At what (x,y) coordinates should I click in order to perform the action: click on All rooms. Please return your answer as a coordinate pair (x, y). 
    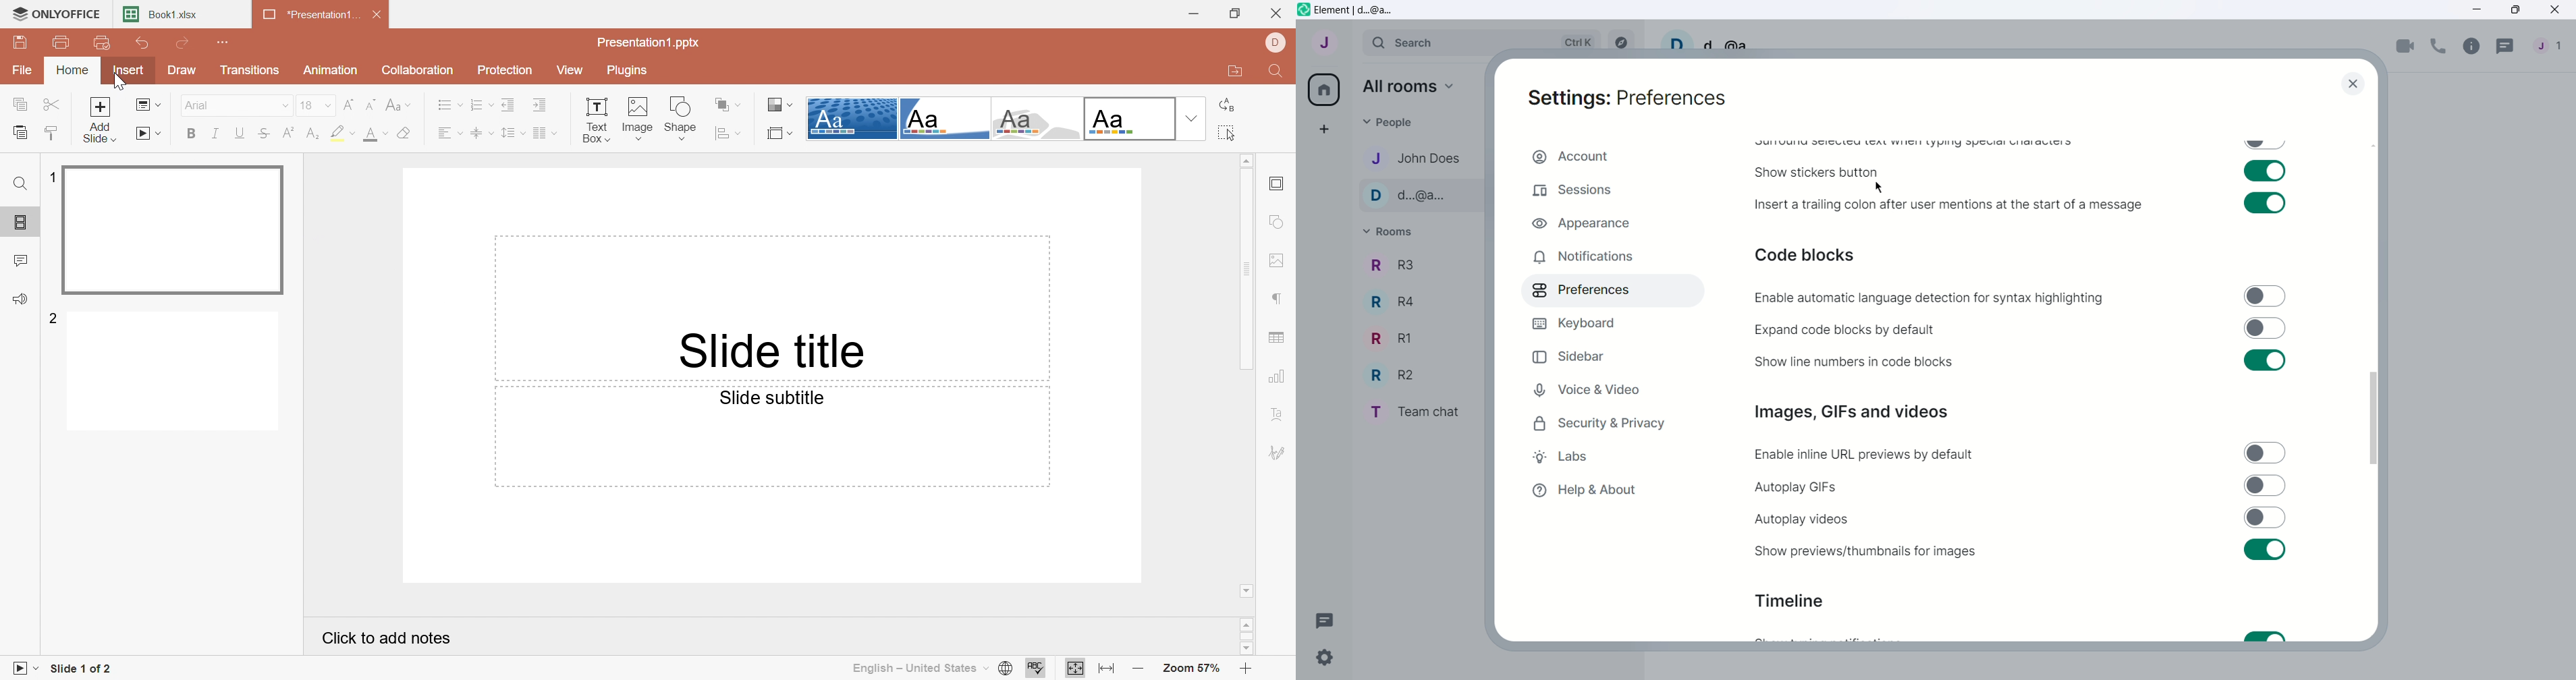
    Looking at the image, I should click on (1410, 87).